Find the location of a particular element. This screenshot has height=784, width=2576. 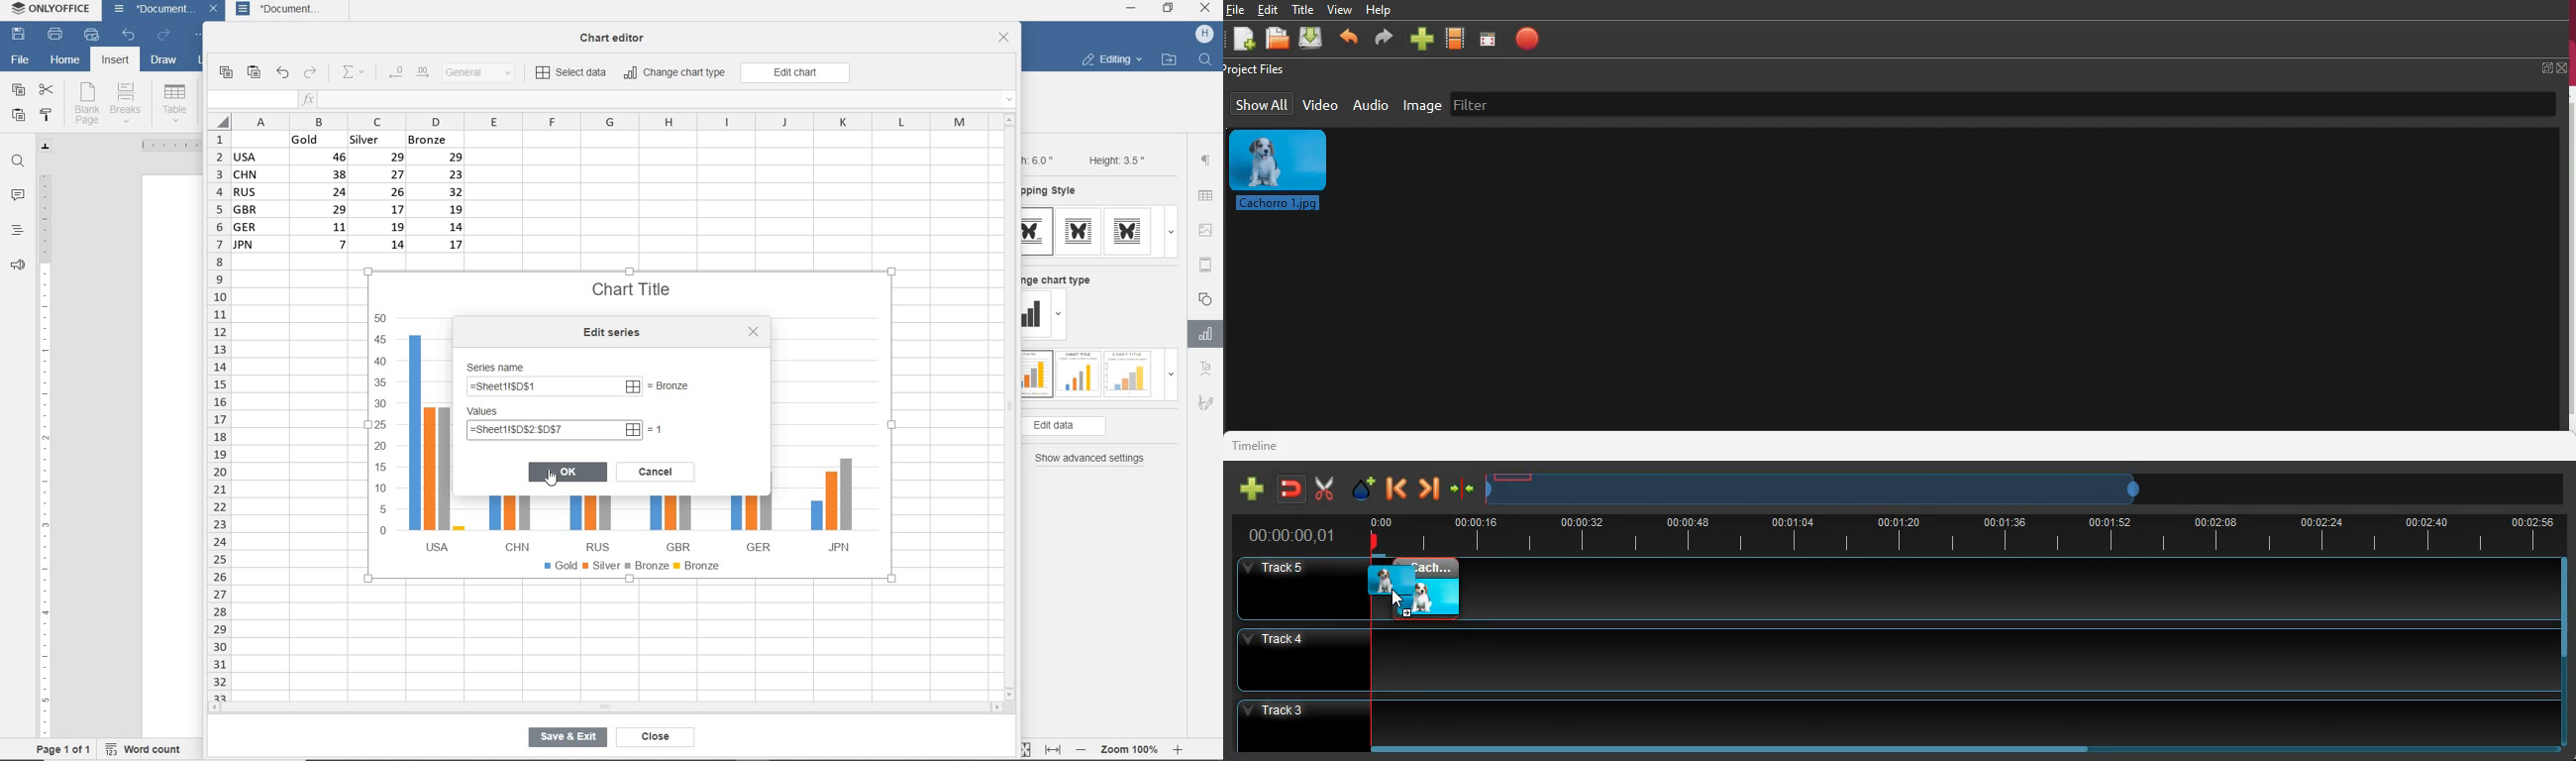

compress is located at coordinates (1462, 491).